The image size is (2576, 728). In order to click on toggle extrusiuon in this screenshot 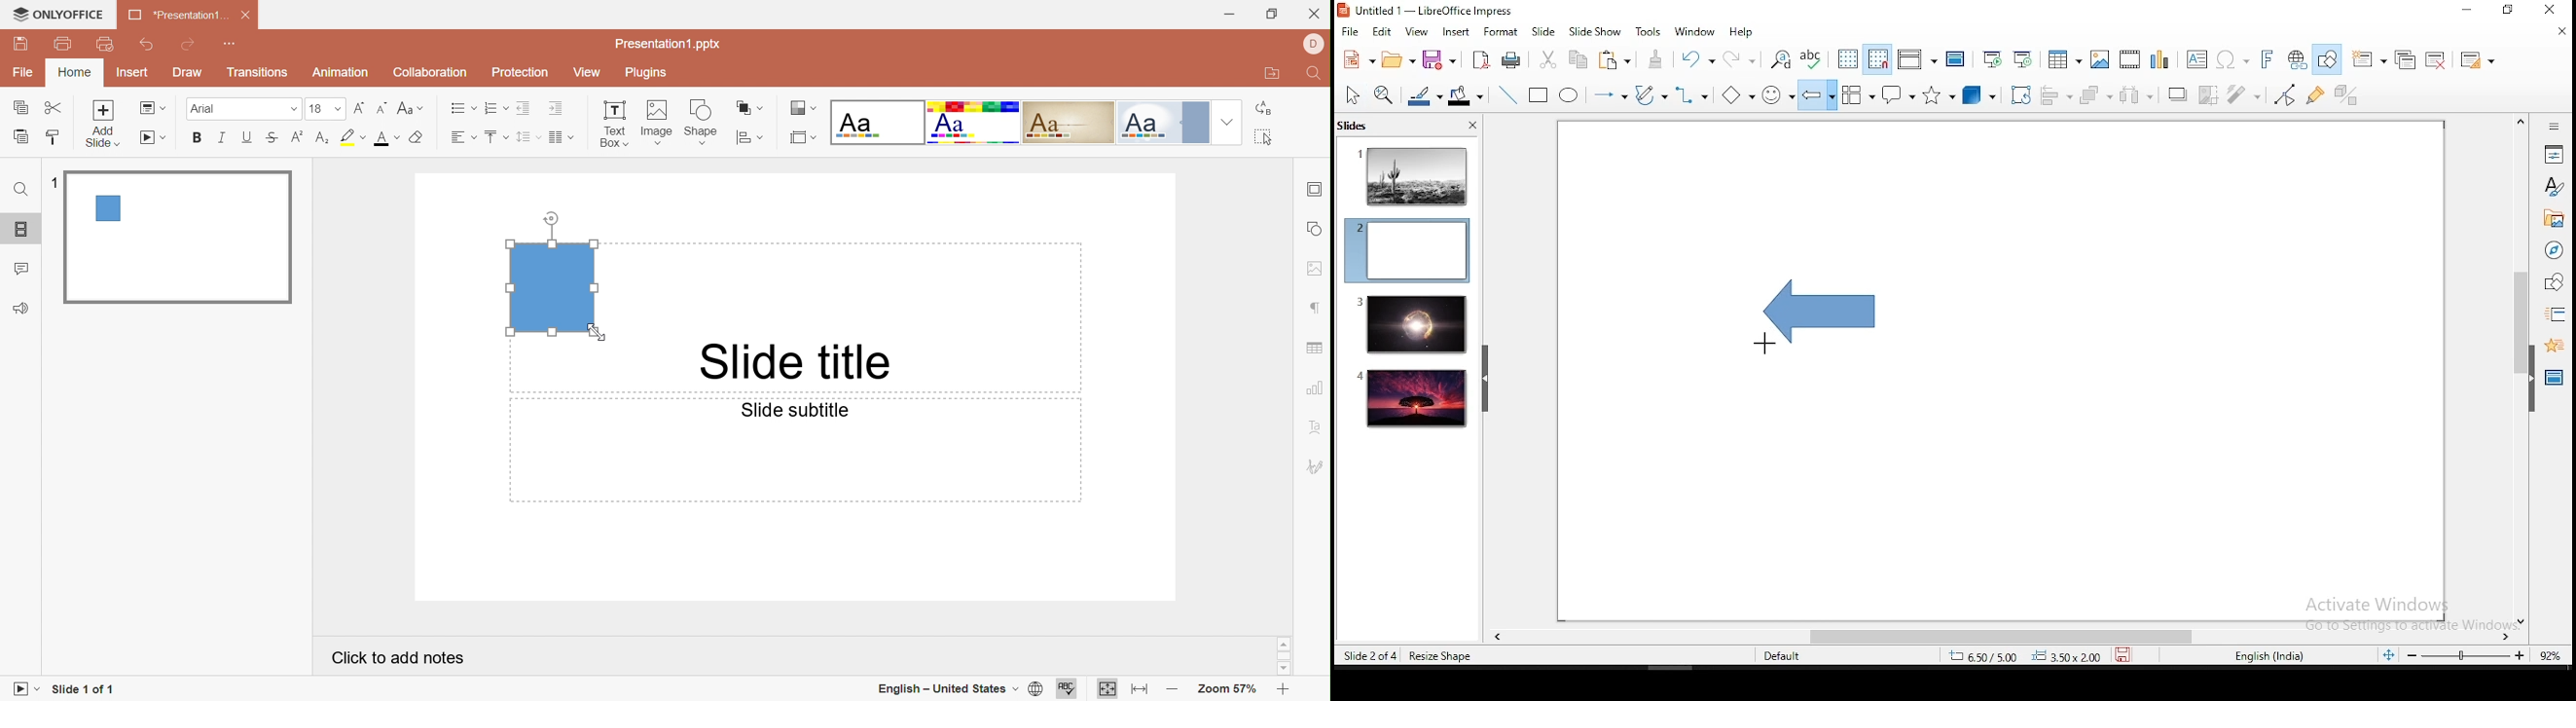, I will do `click(2348, 94)`.